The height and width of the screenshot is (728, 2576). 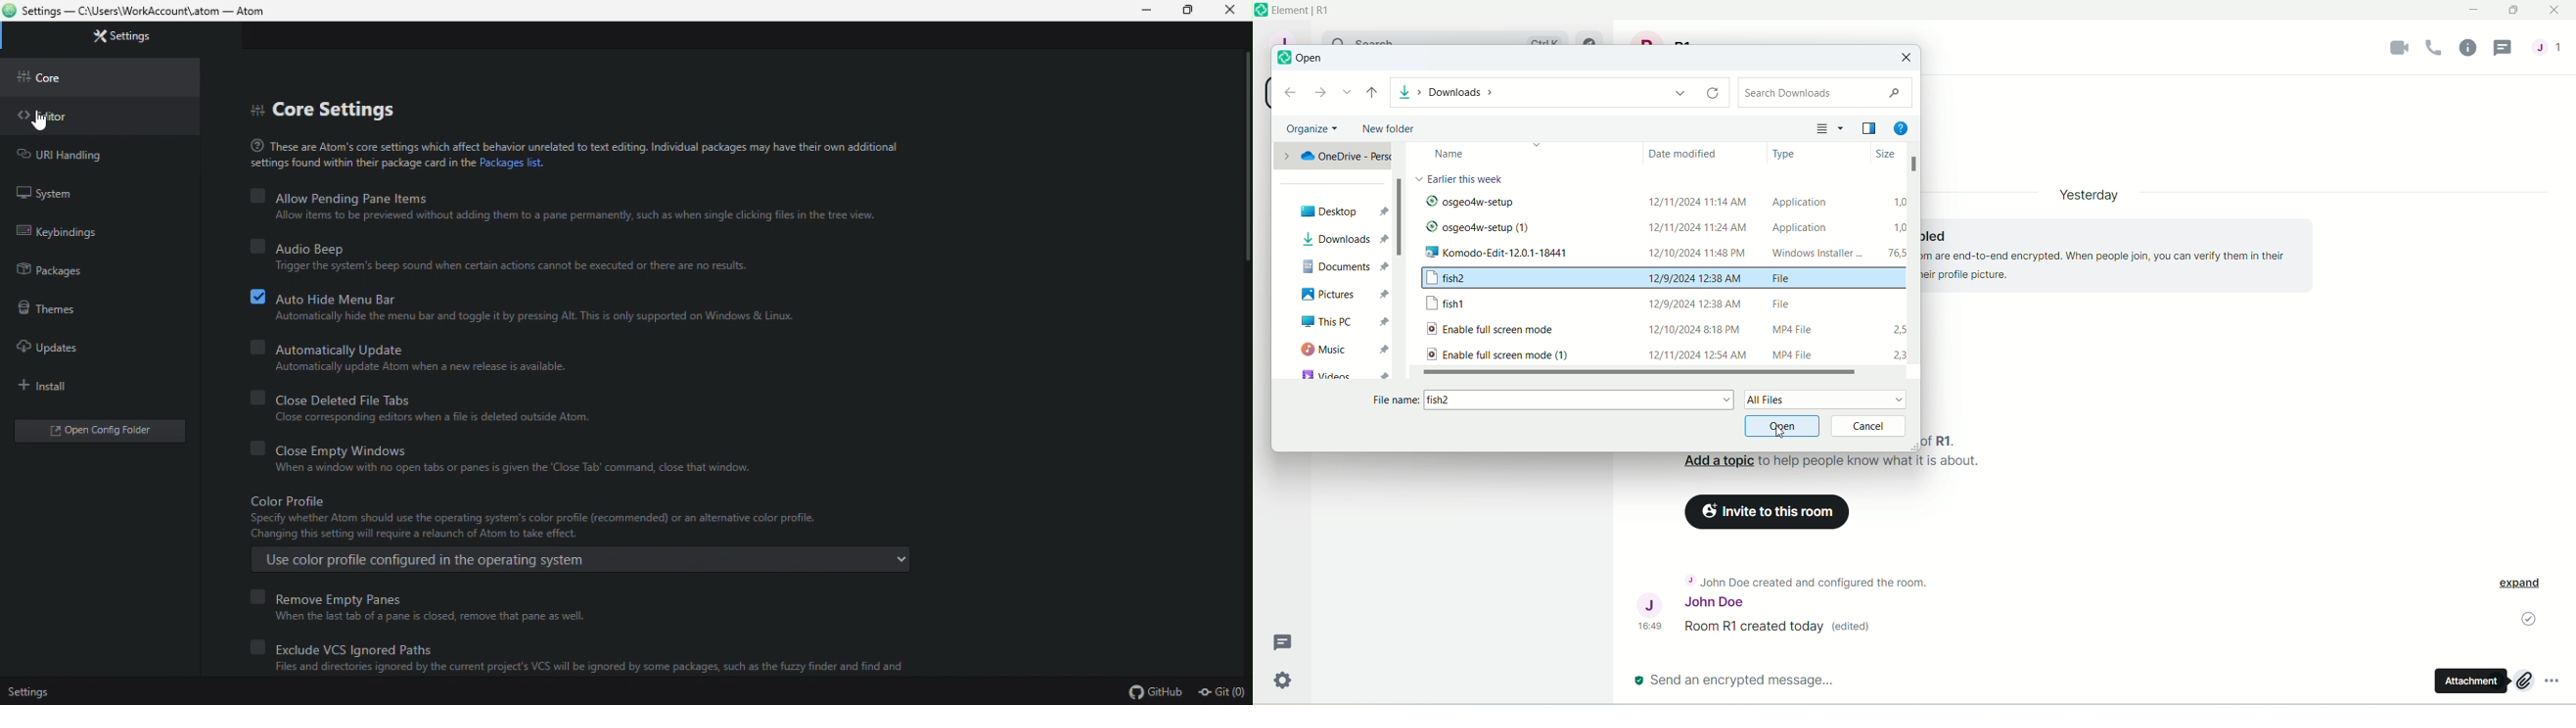 What do you see at coordinates (1471, 280) in the screenshot?
I see `Fish2` at bounding box center [1471, 280].